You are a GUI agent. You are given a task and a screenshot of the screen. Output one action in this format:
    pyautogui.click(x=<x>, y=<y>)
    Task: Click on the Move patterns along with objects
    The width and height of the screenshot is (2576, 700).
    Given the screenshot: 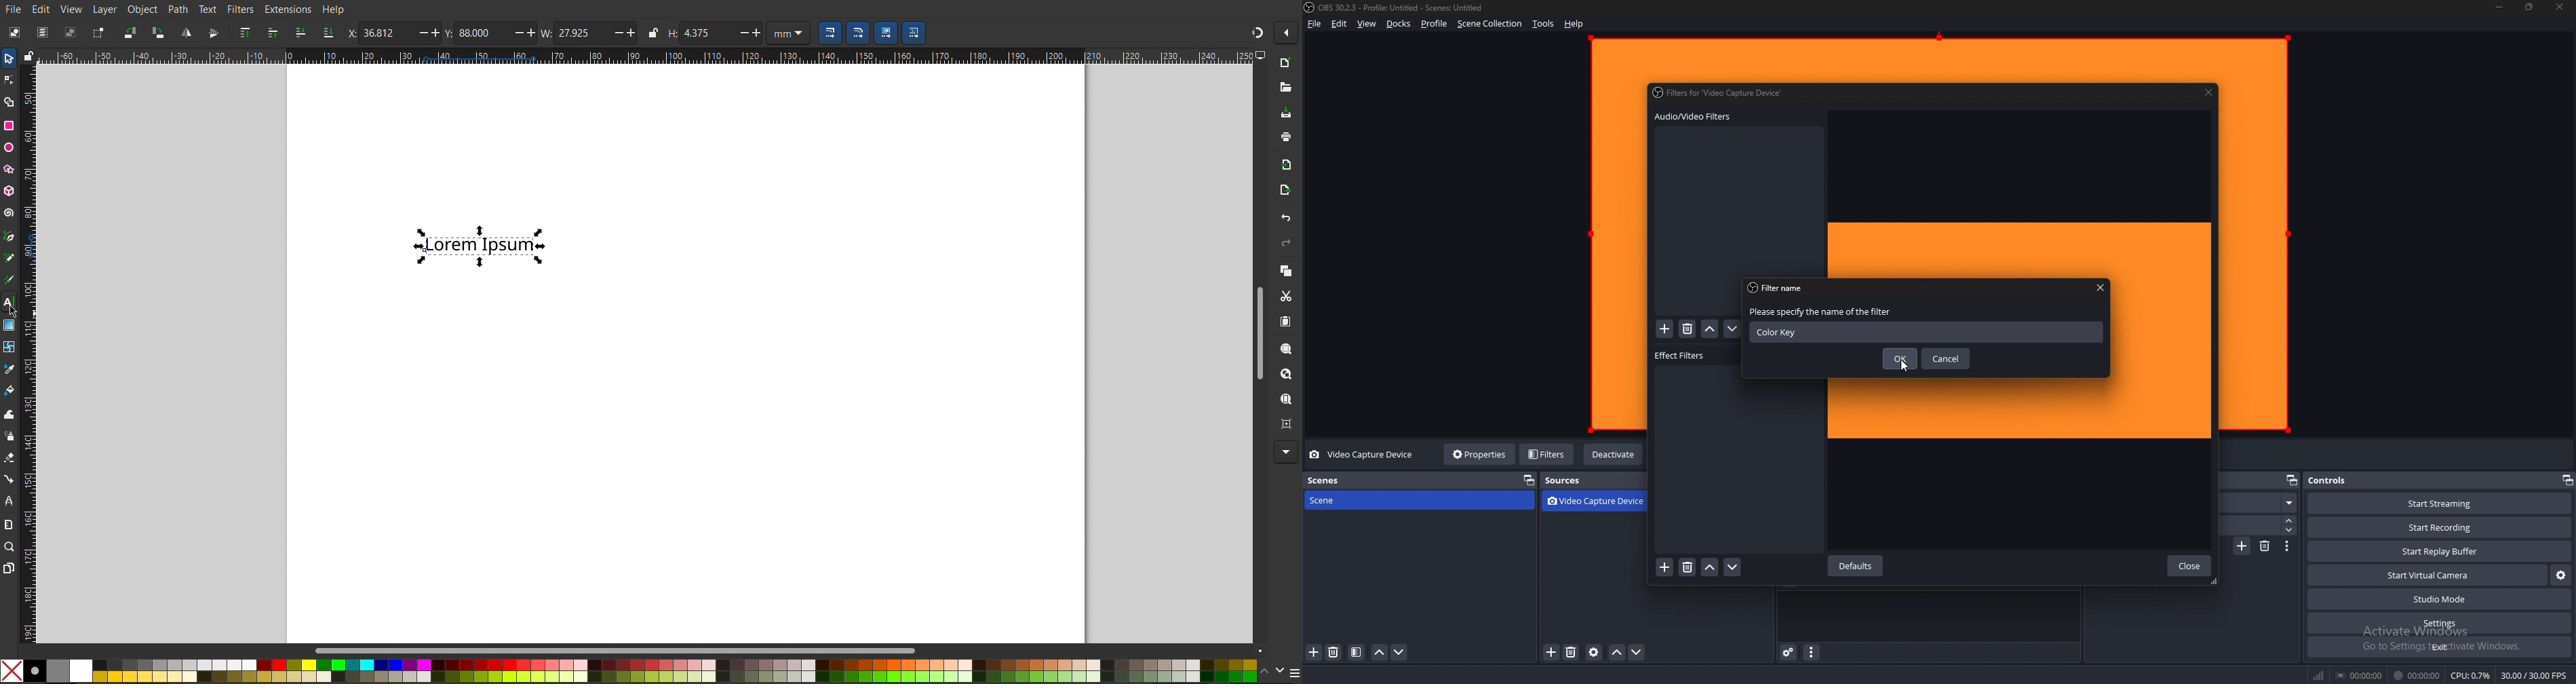 What is the action you would take?
    pyautogui.click(x=914, y=33)
    